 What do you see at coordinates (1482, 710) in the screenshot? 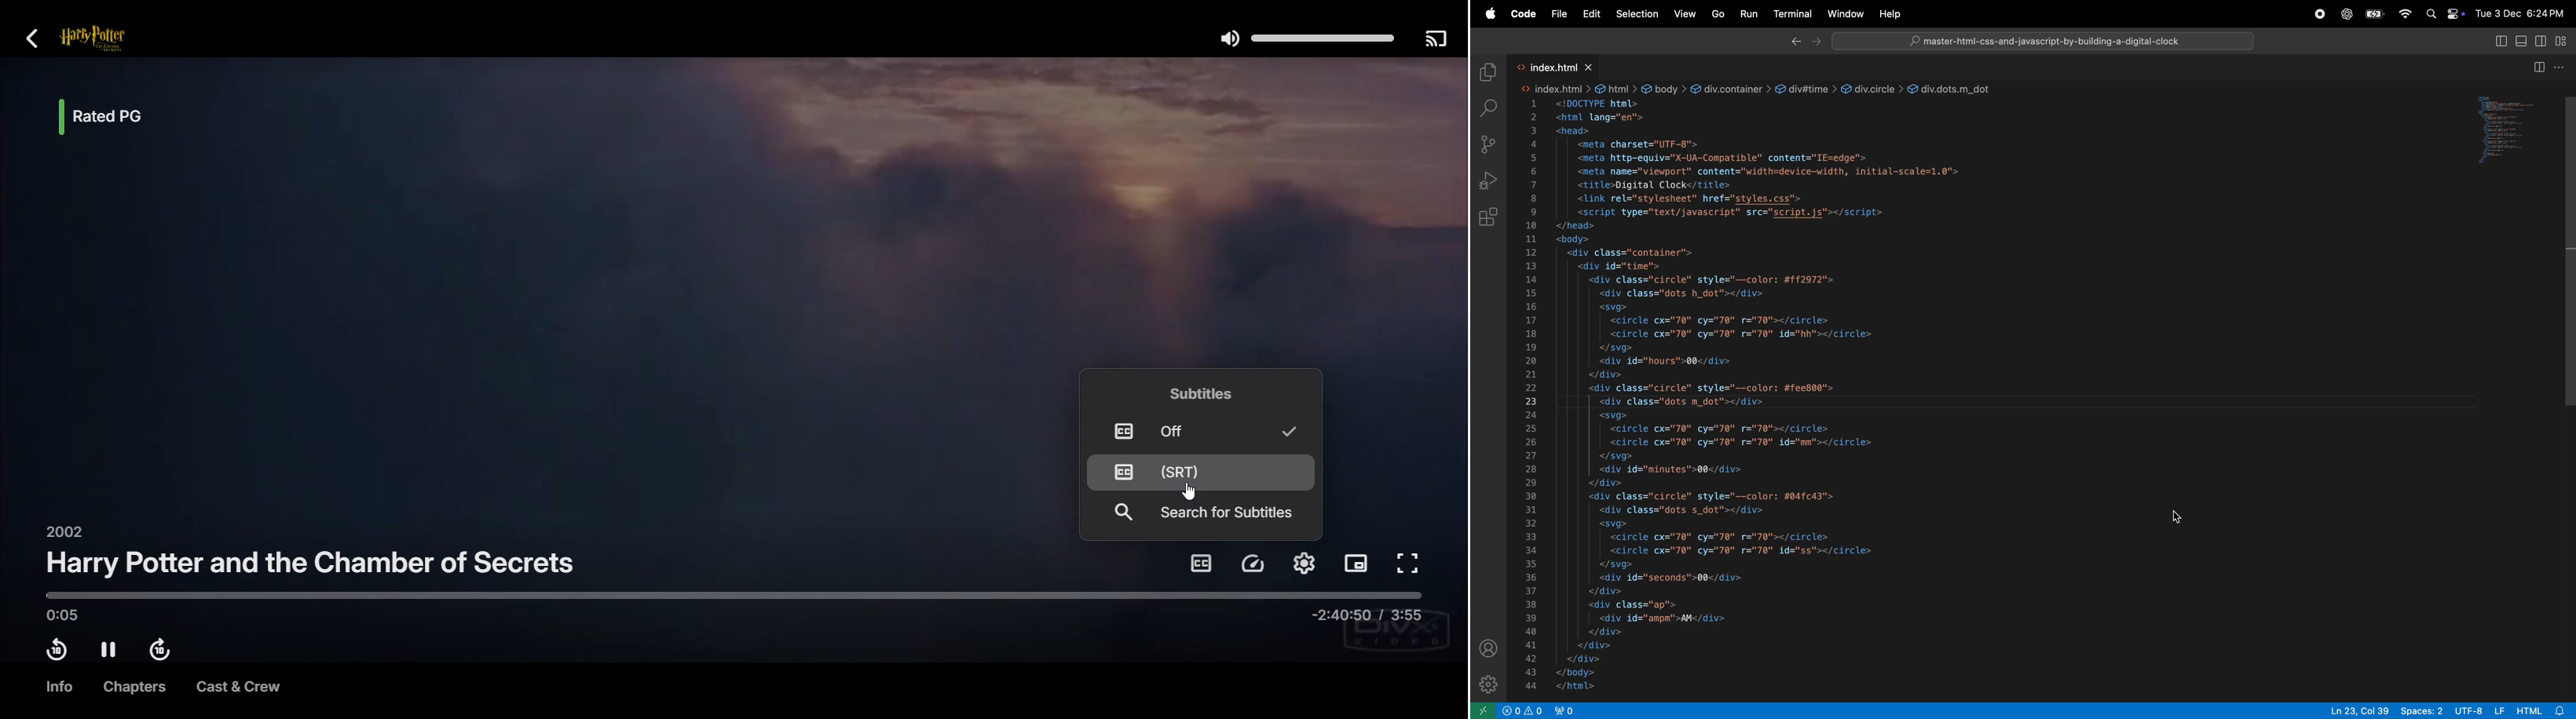
I see `new window` at bounding box center [1482, 710].